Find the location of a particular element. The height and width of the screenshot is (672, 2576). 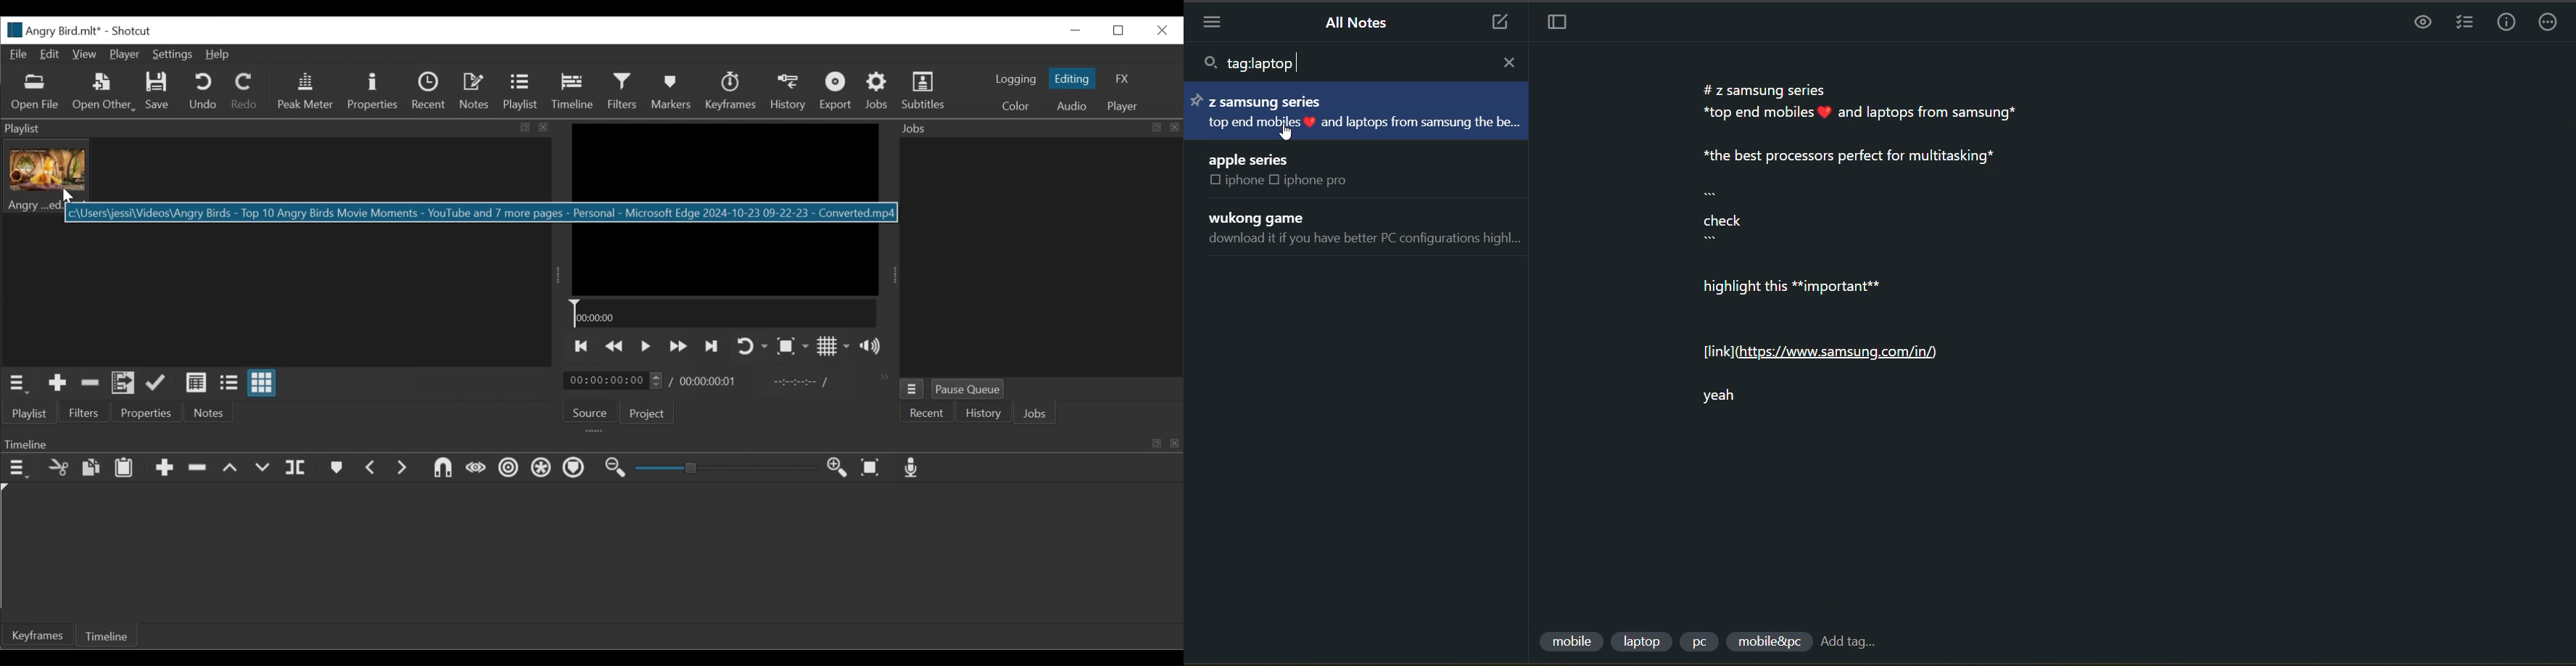

Cursor is located at coordinates (66, 197).